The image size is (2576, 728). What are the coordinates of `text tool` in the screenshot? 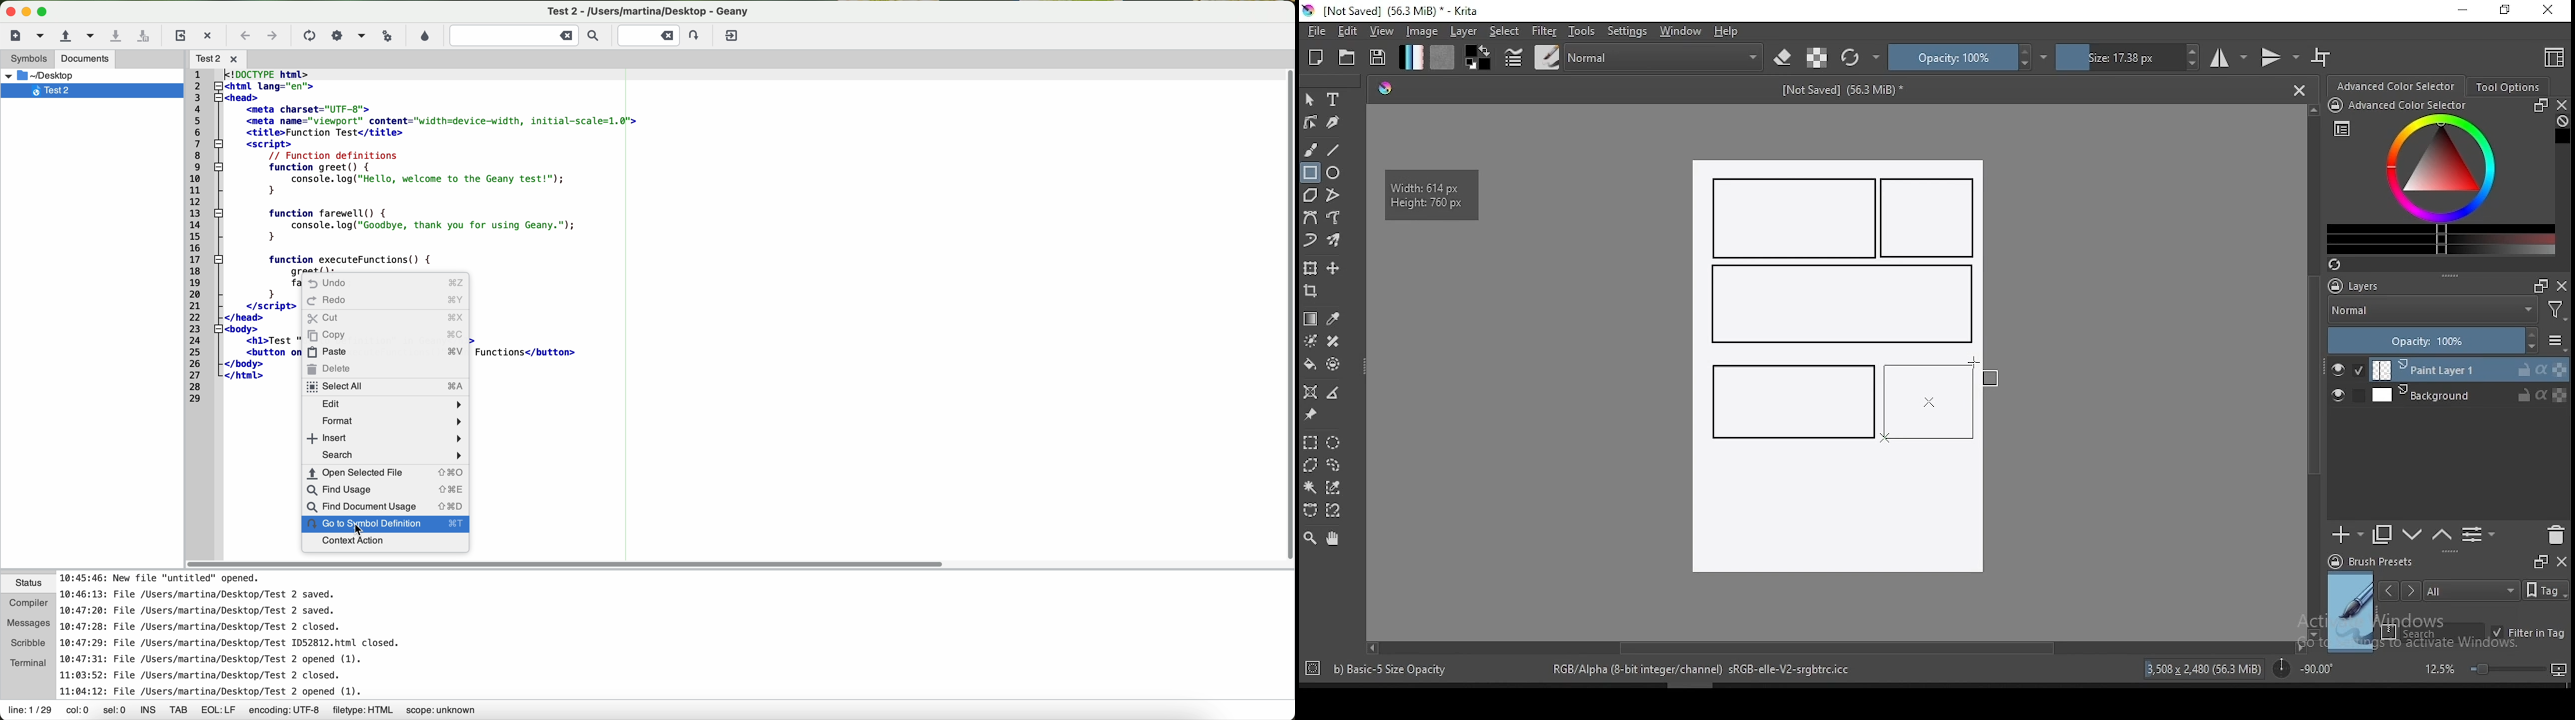 It's located at (1334, 100).